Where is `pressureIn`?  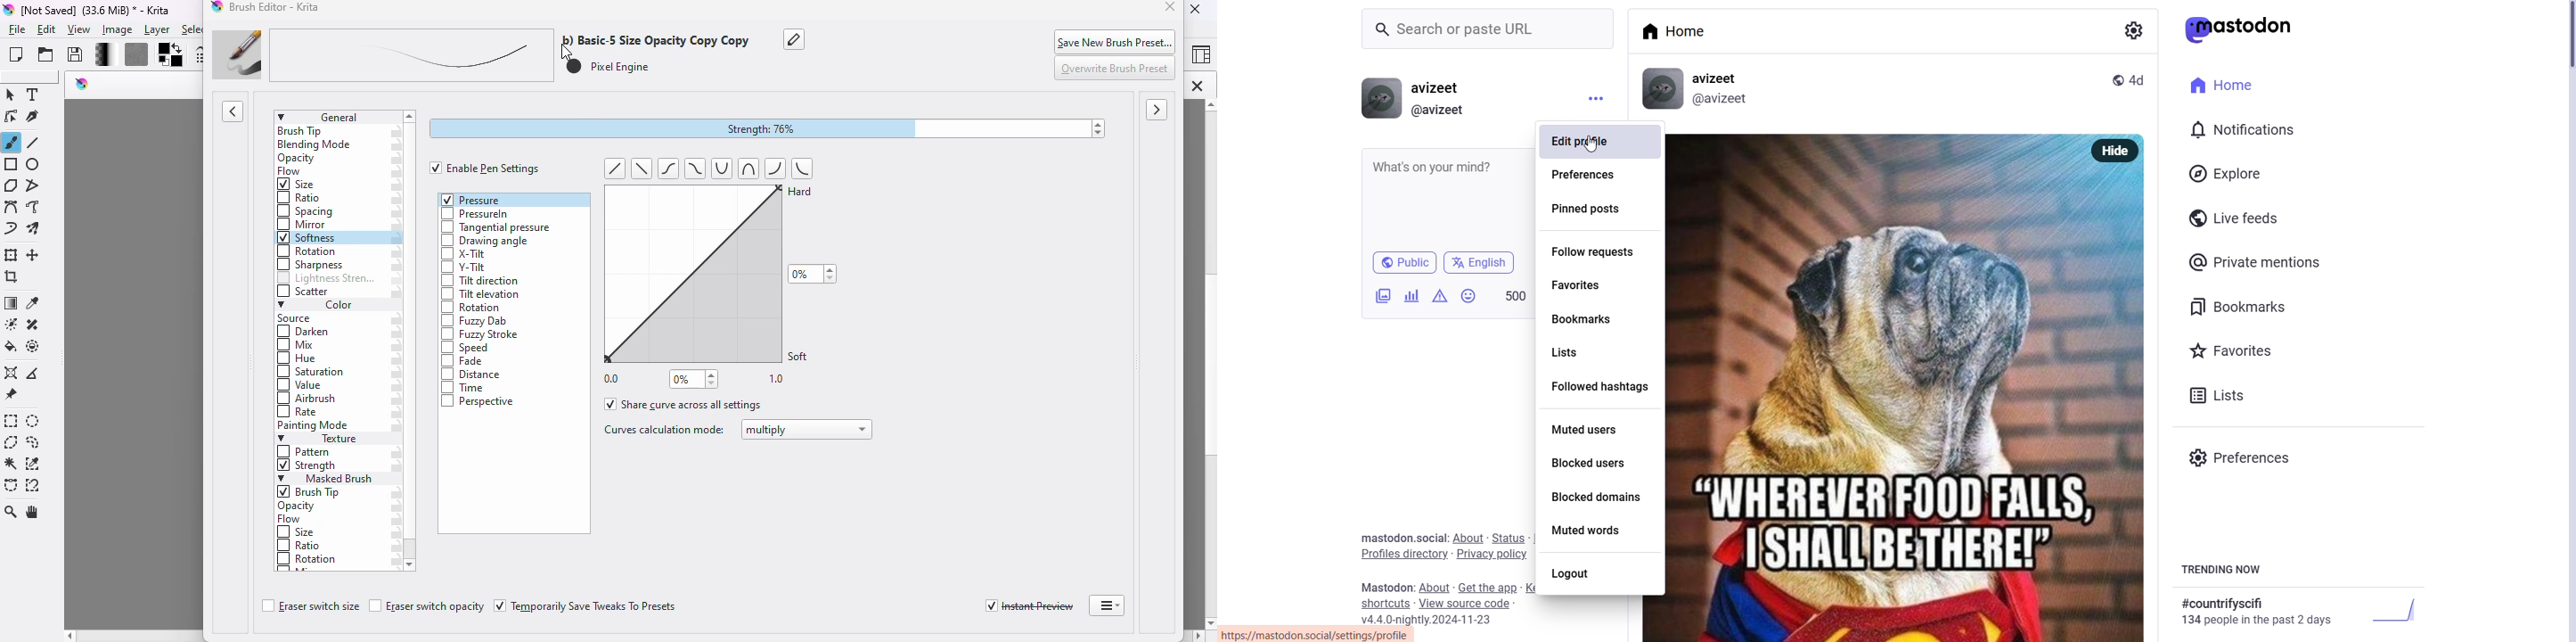
pressureIn is located at coordinates (475, 214).